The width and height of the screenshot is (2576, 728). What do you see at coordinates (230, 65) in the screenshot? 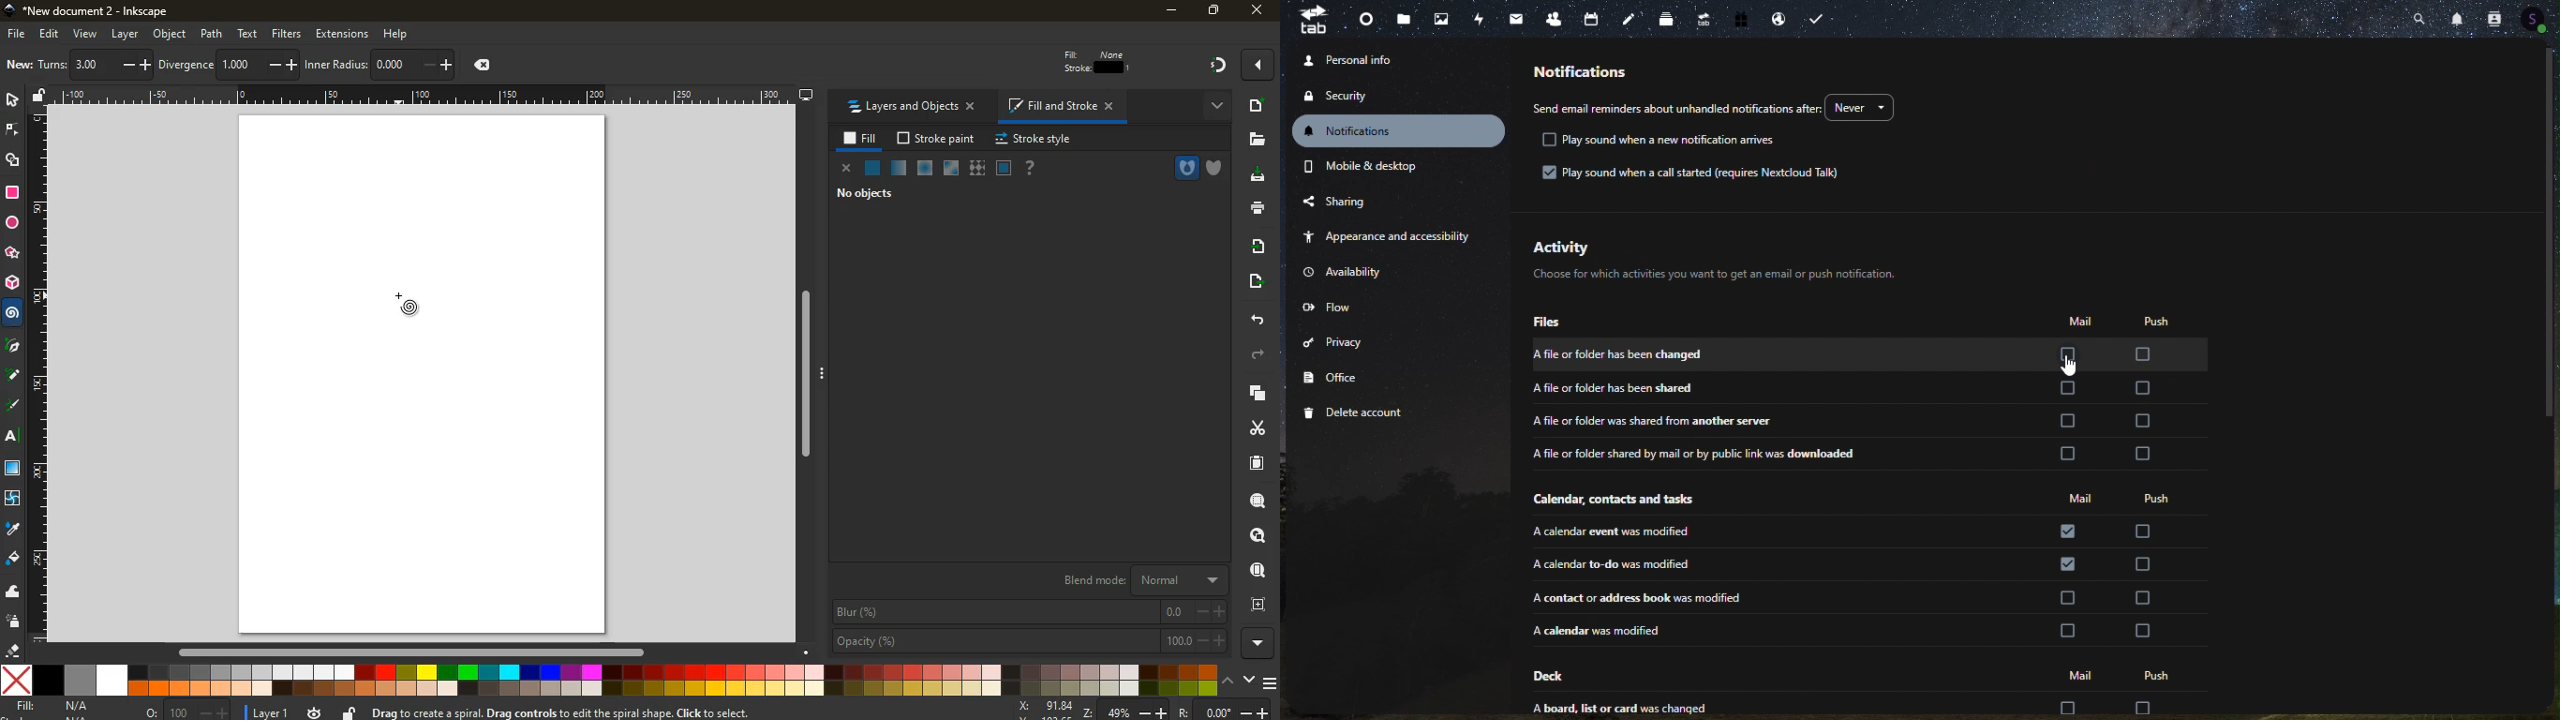
I see `tilt` at bounding box center [230, 65].